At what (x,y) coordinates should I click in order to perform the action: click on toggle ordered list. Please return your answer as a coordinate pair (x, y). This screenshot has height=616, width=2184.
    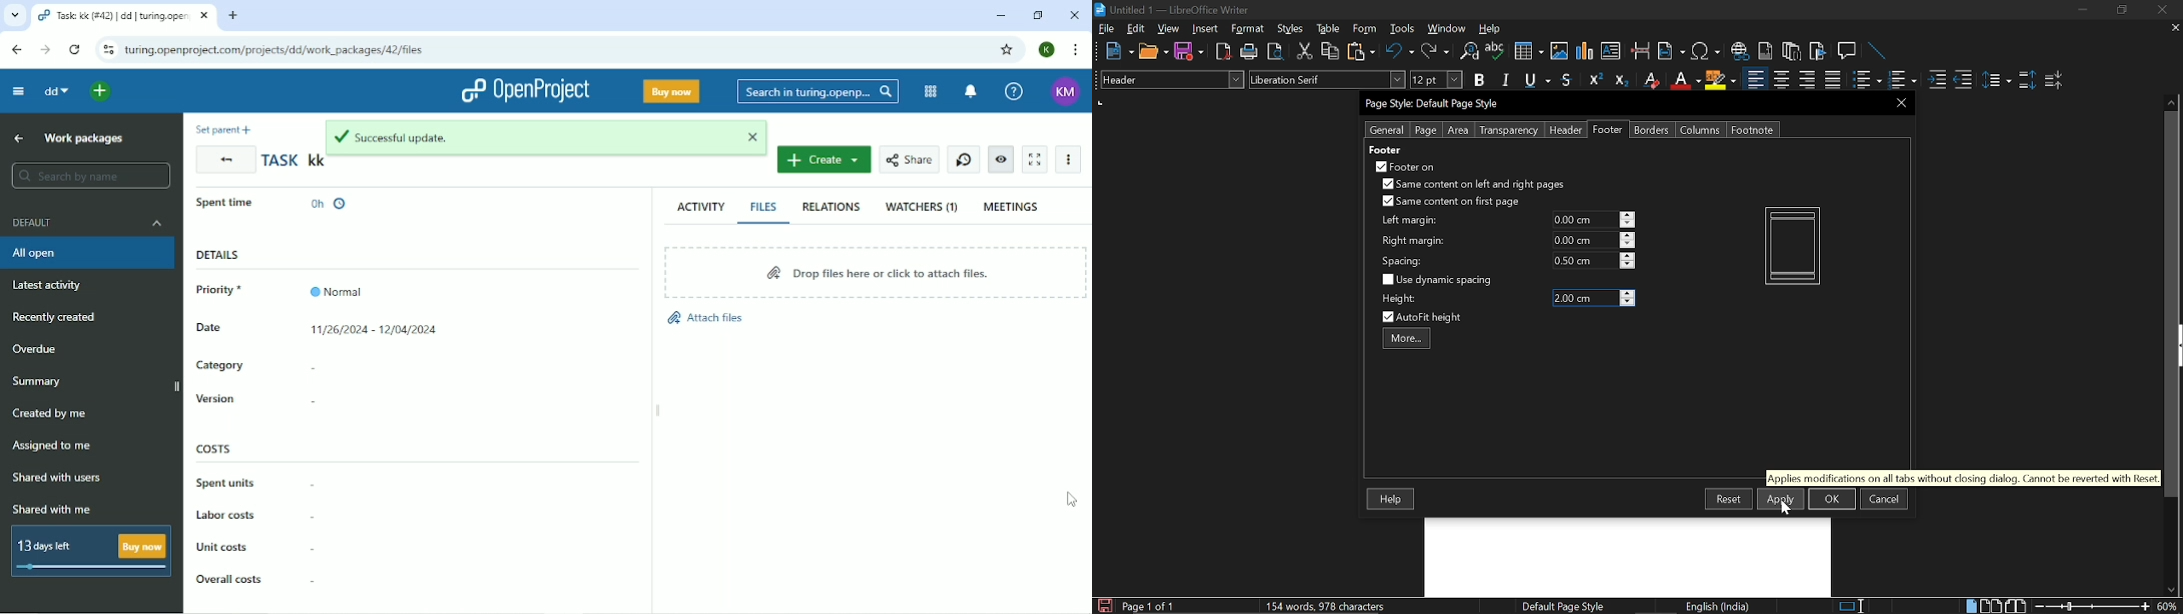
    Looking at the image, I should click on (1867, 80).